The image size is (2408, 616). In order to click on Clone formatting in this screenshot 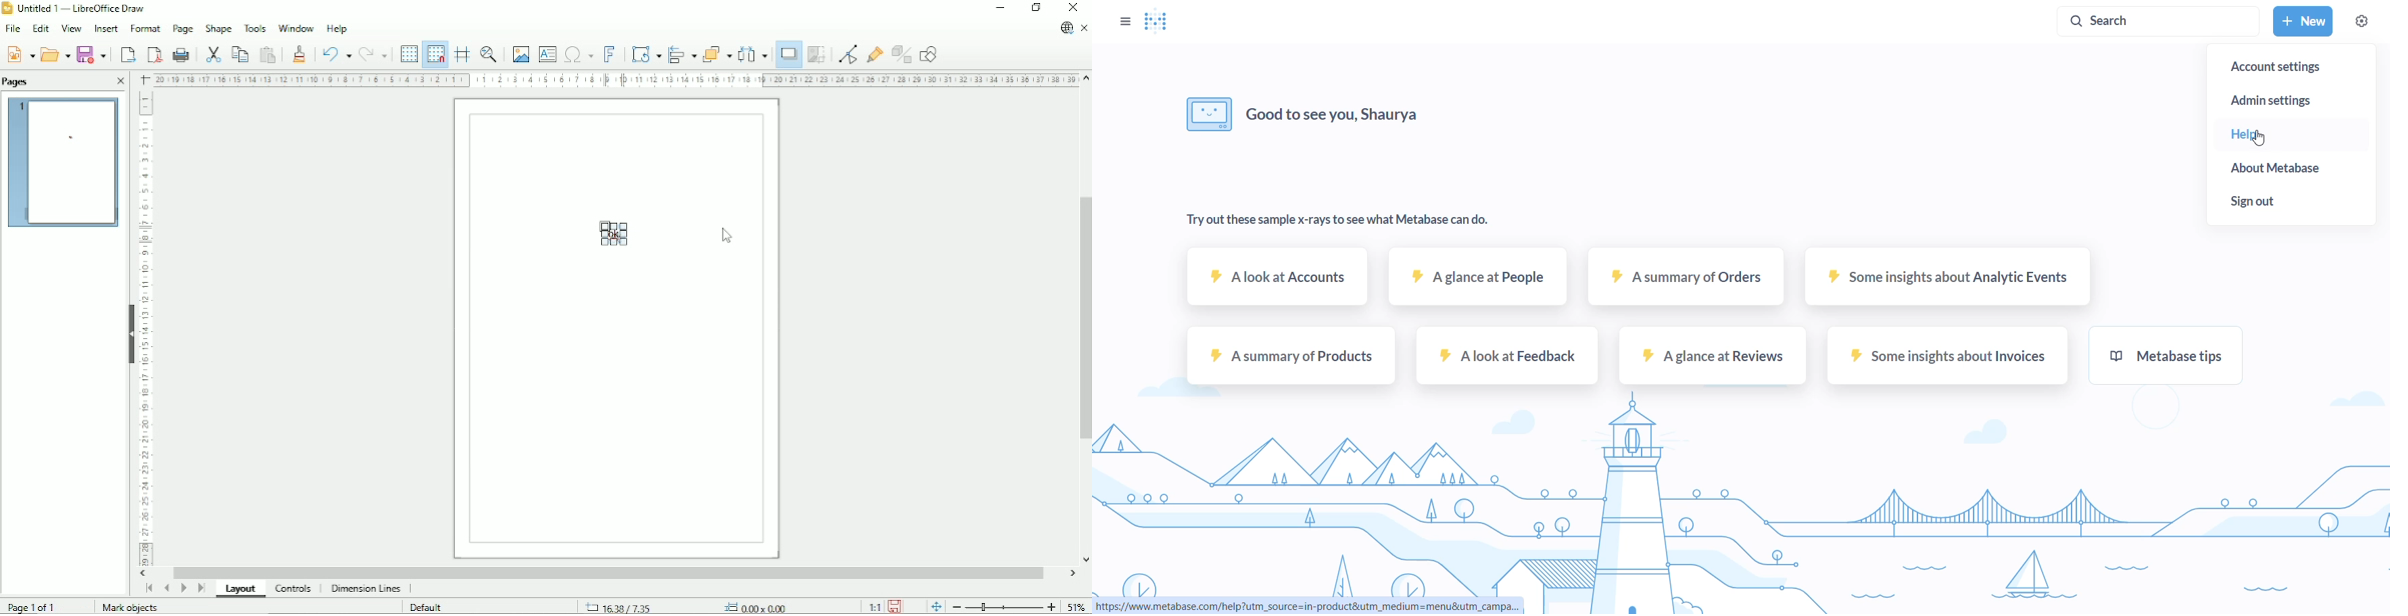, I will do `click(299, 53)`.